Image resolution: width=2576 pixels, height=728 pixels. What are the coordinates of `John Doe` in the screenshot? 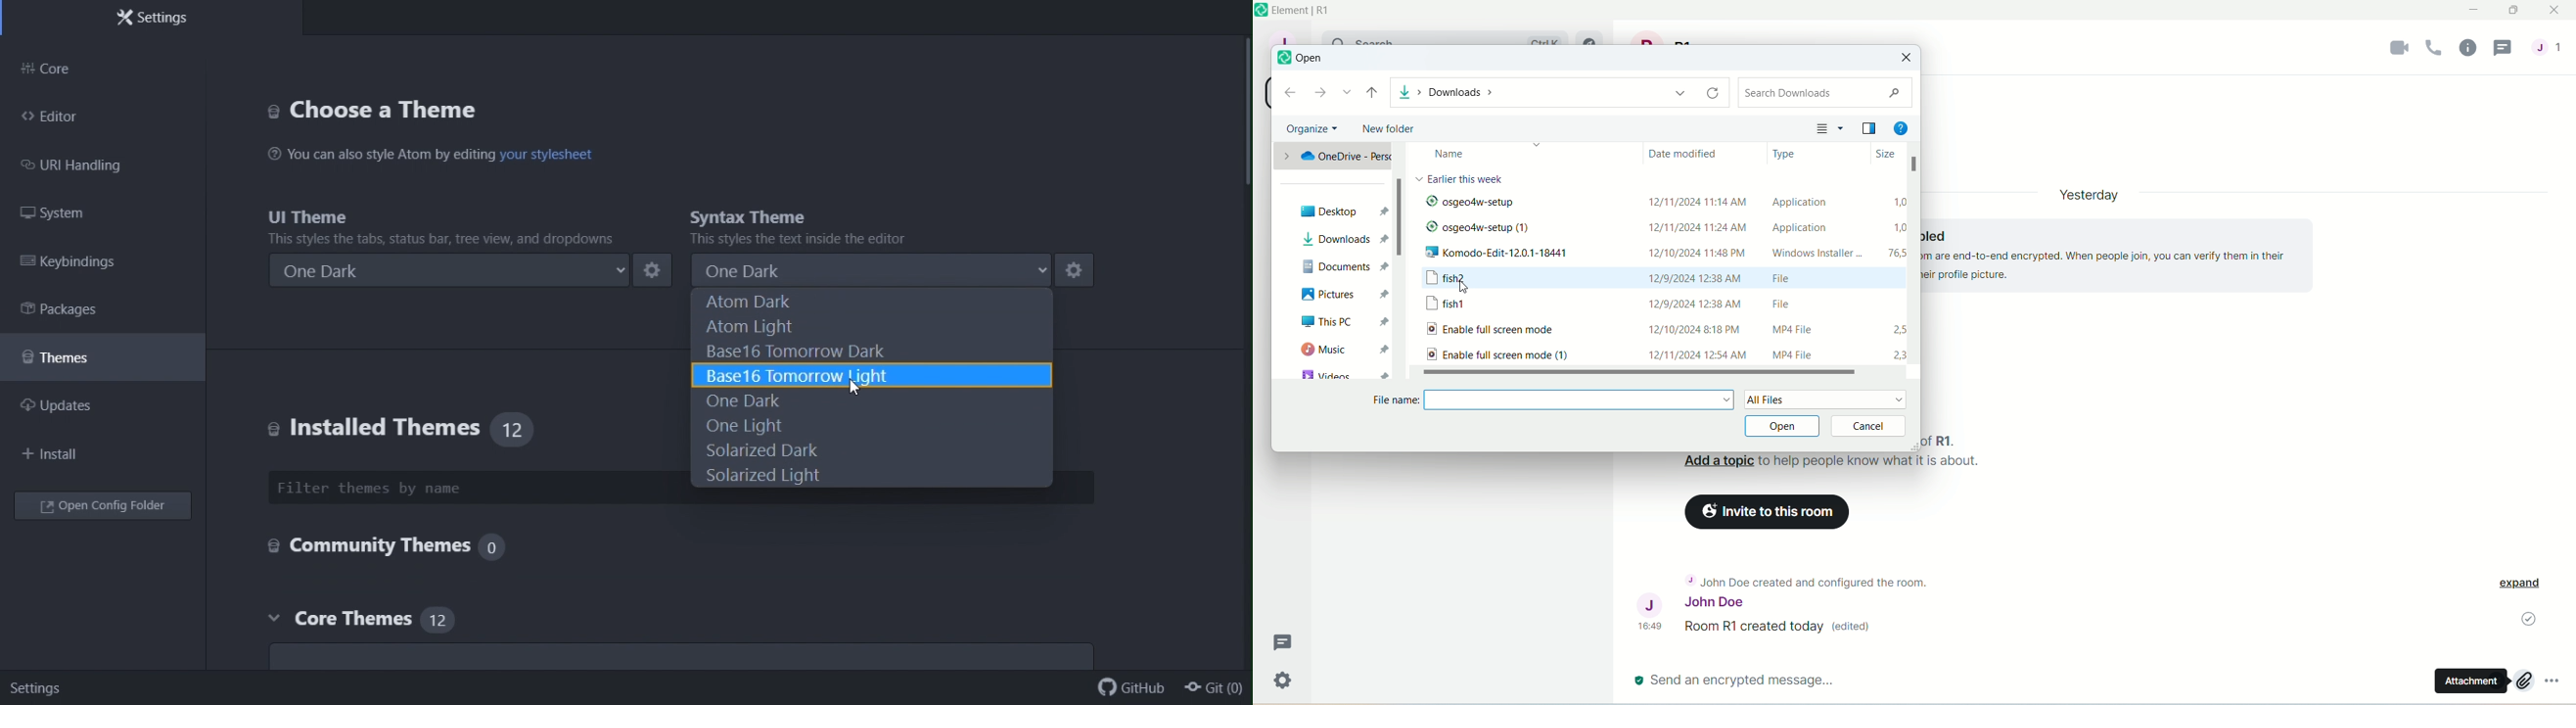 It's located at (1693, 605).